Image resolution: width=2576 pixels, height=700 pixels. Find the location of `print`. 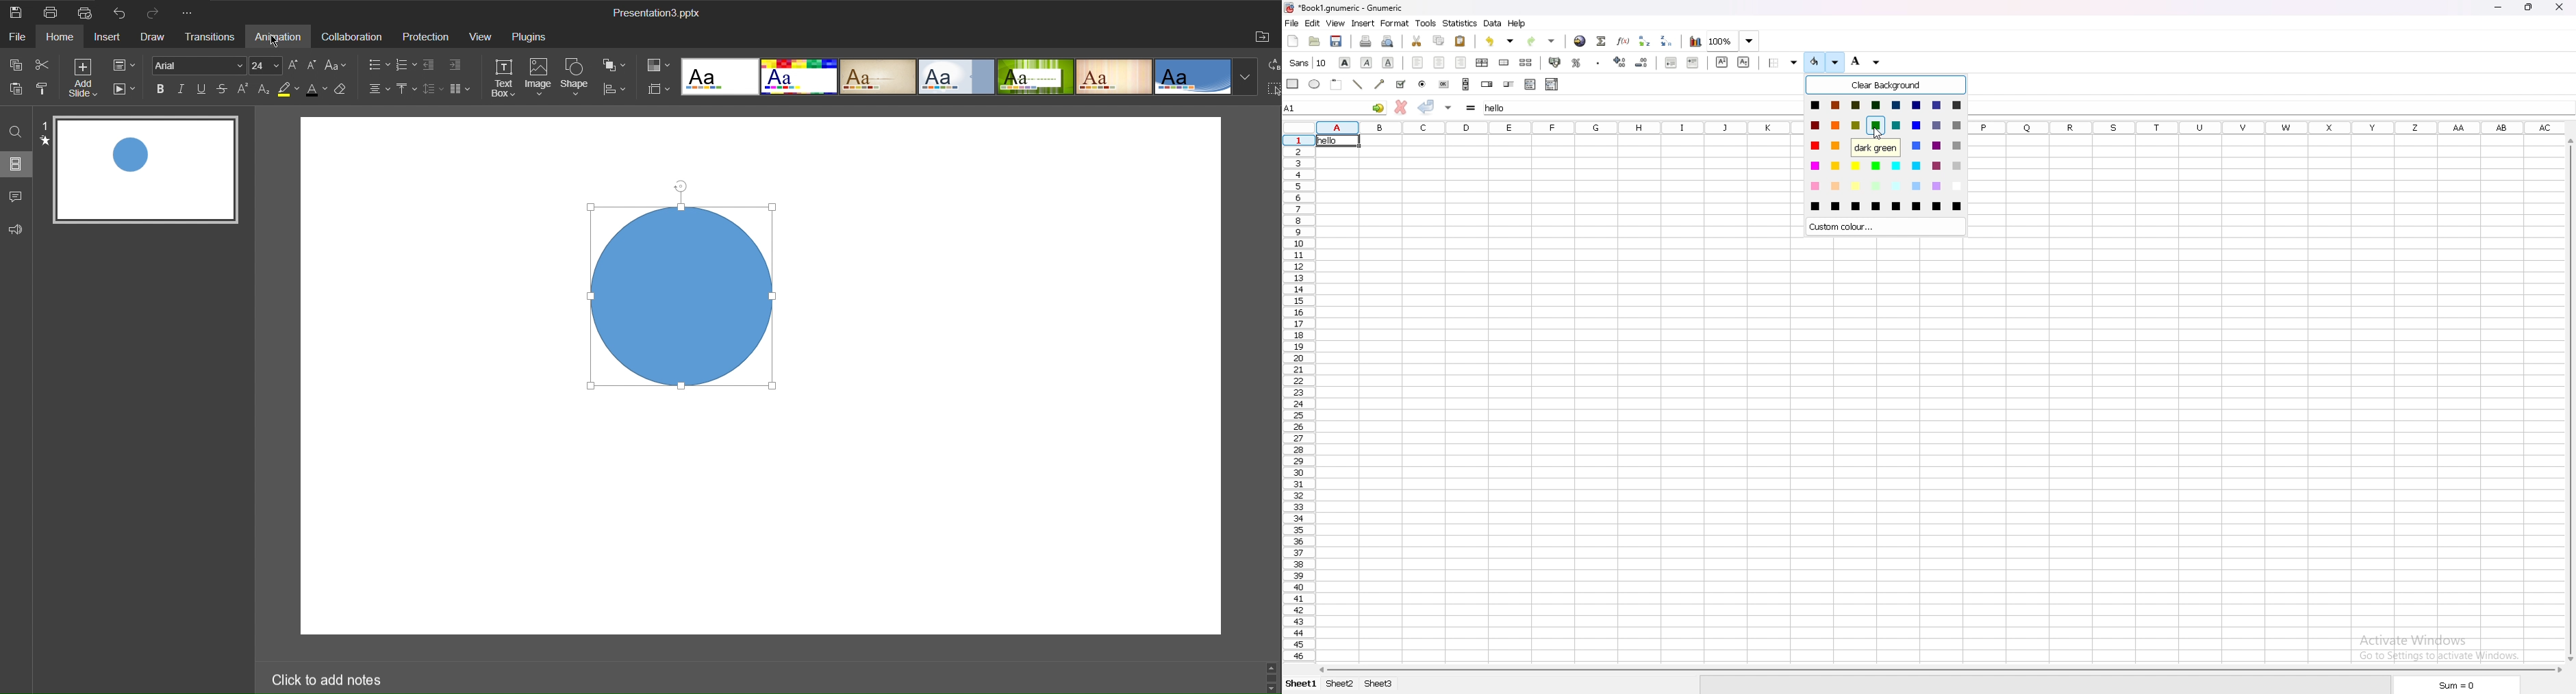

print is located at coordinates (1366, 41).